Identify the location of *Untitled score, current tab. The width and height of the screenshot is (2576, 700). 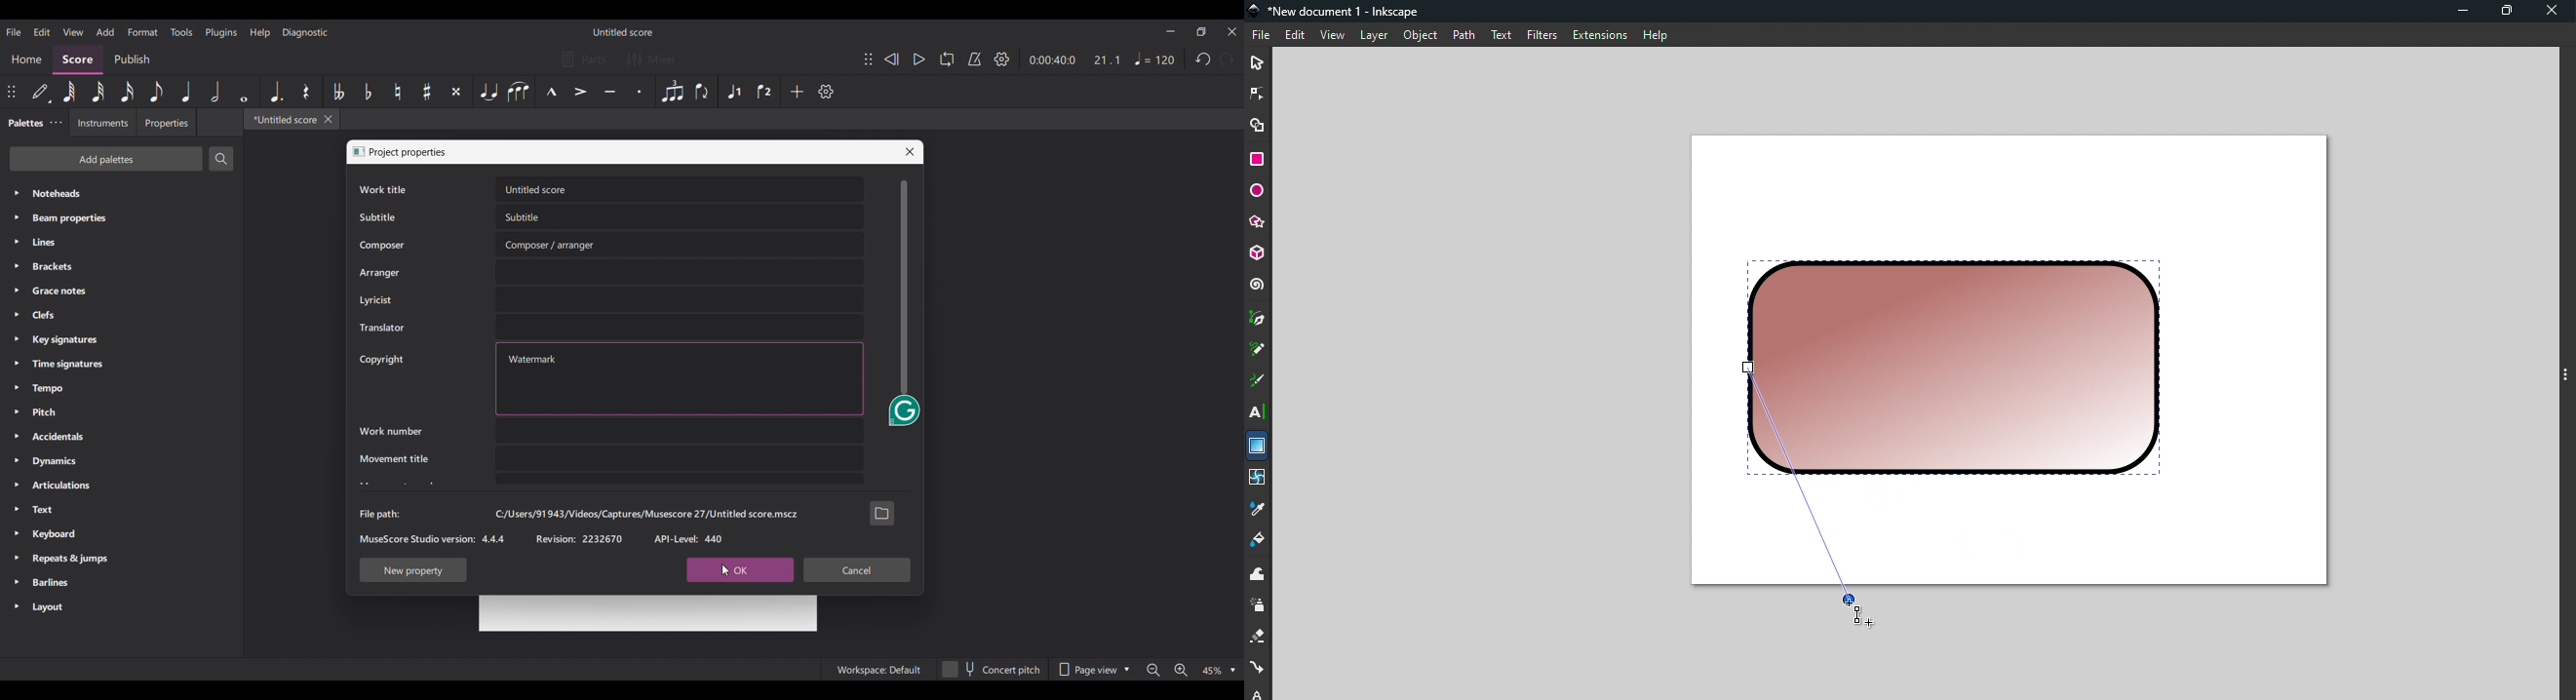
(283, 119).